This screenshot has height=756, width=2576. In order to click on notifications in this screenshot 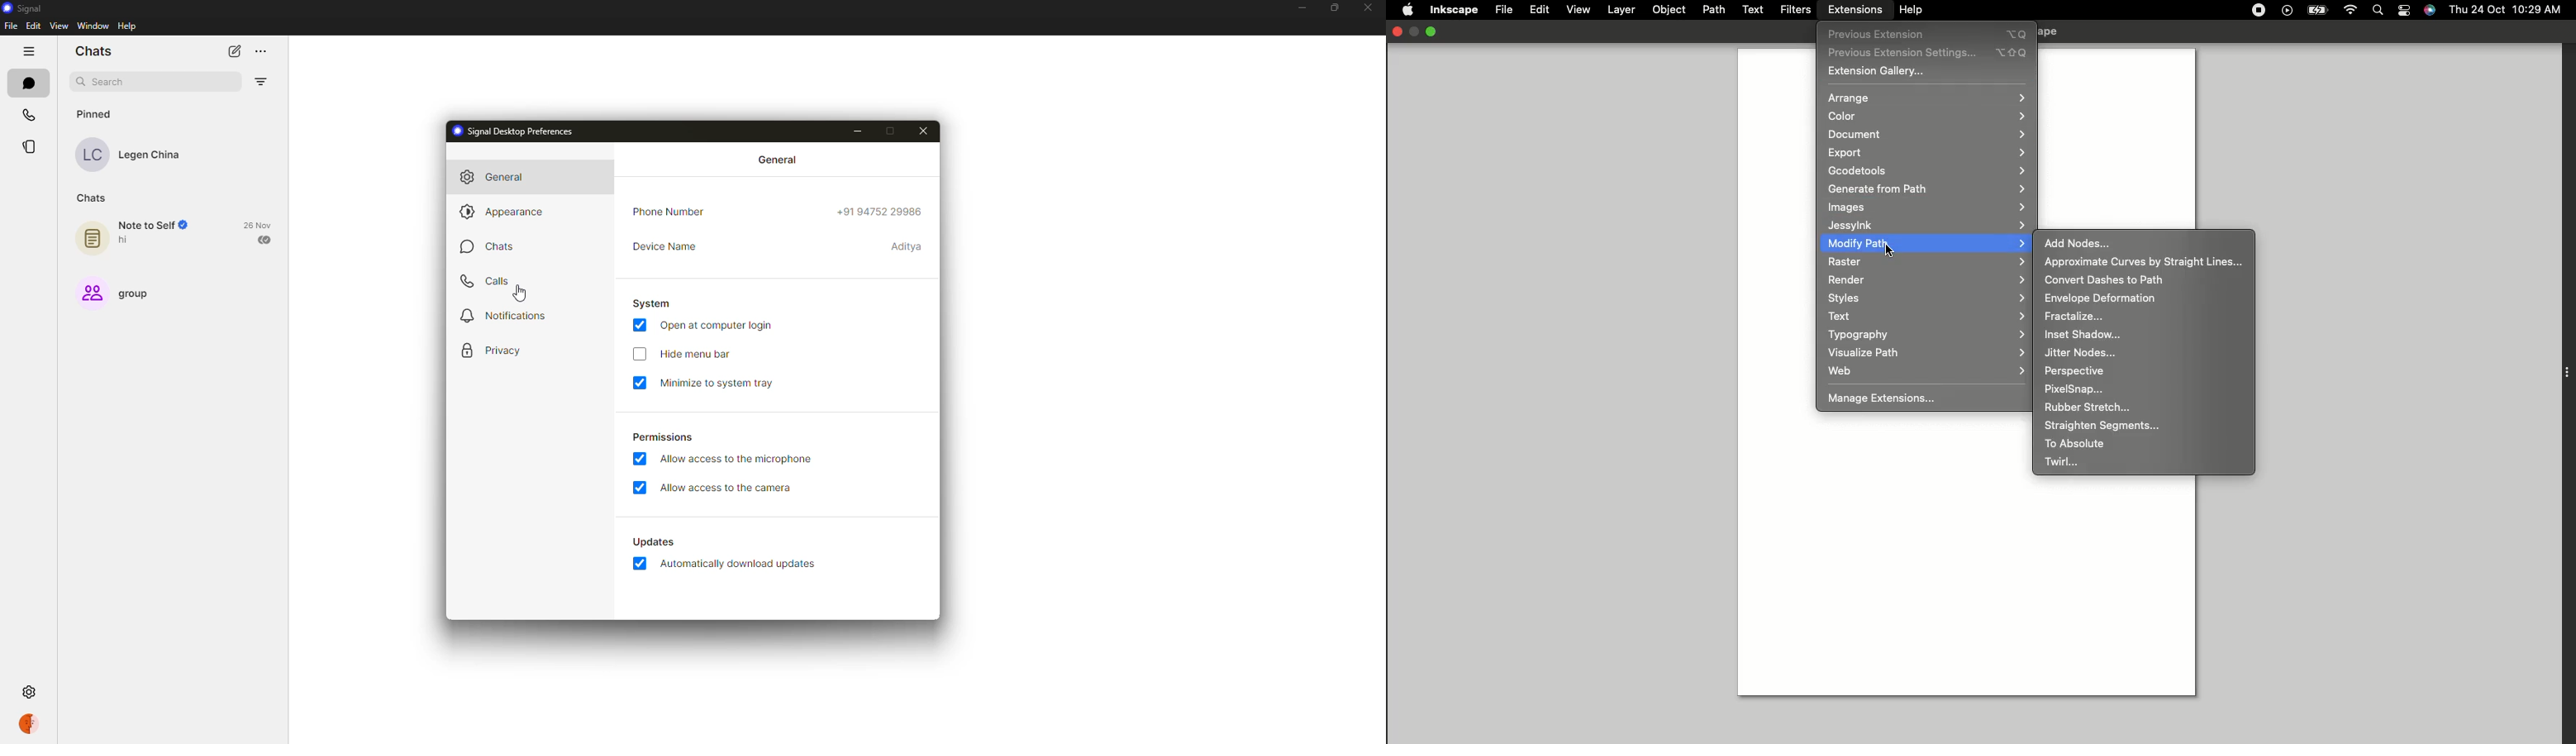, I will do `click(505, 314)`.